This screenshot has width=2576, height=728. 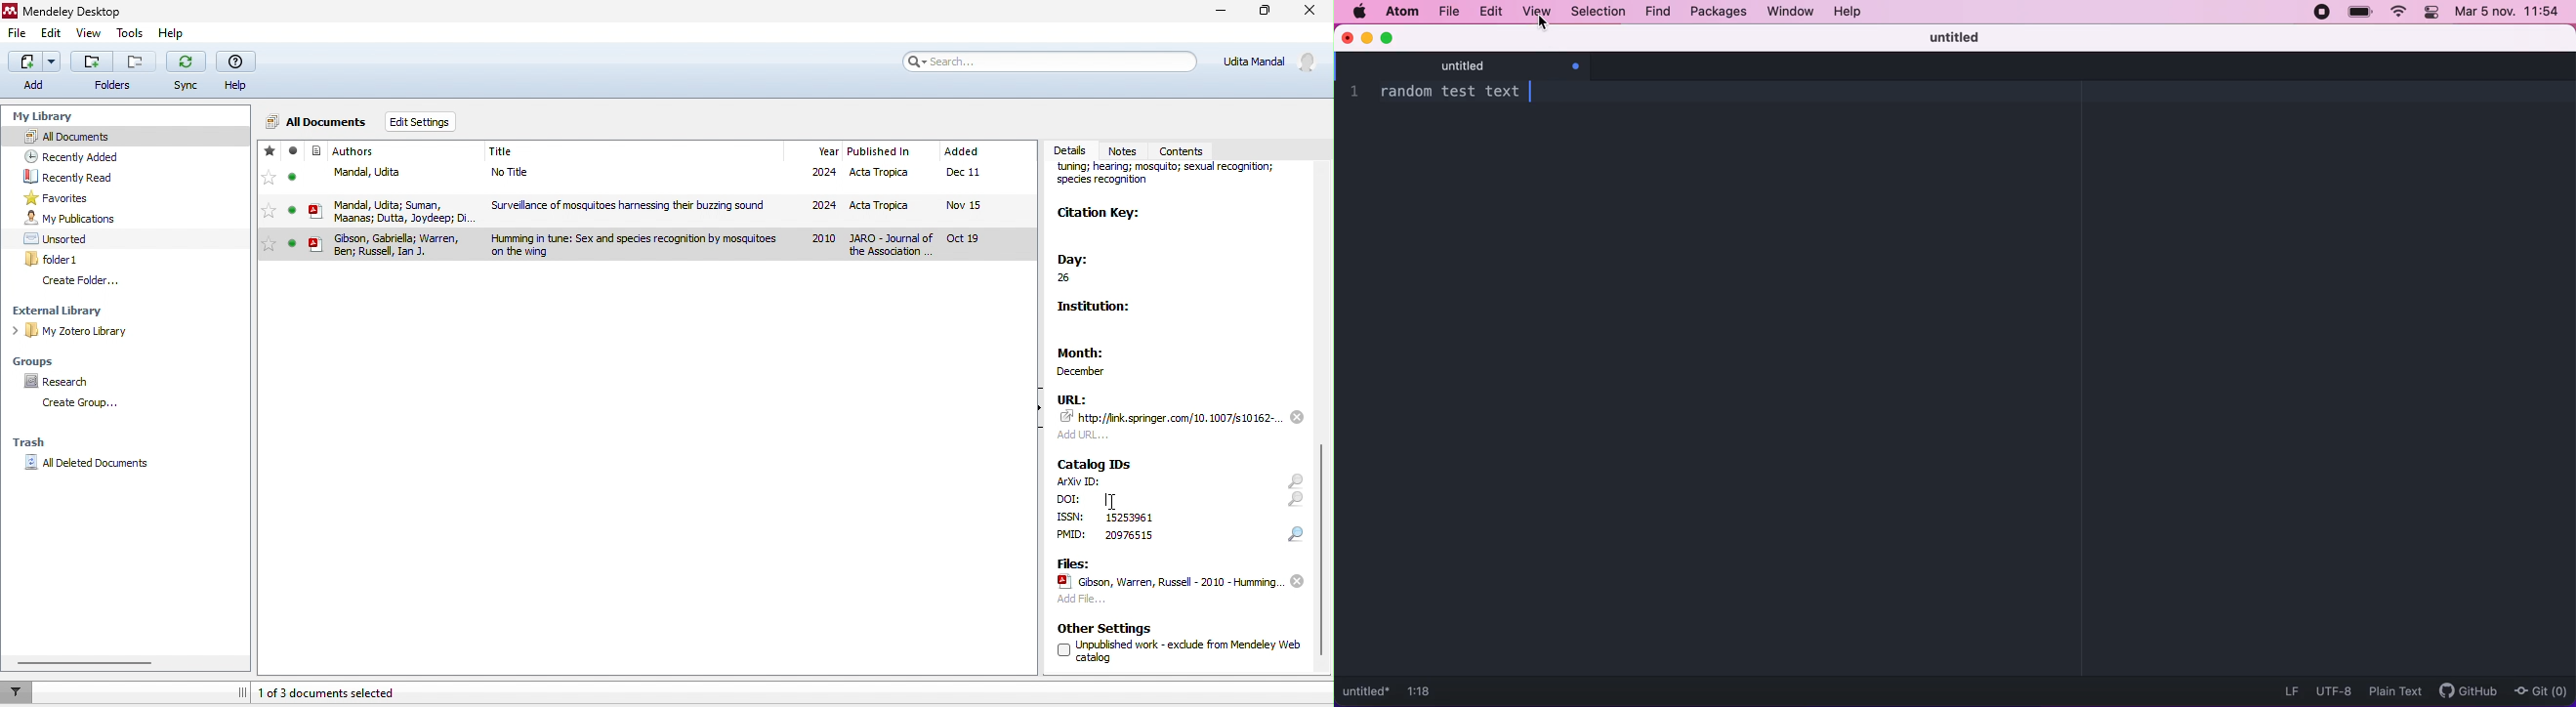 I want to click on other settings, so click(x=1106, y=628).